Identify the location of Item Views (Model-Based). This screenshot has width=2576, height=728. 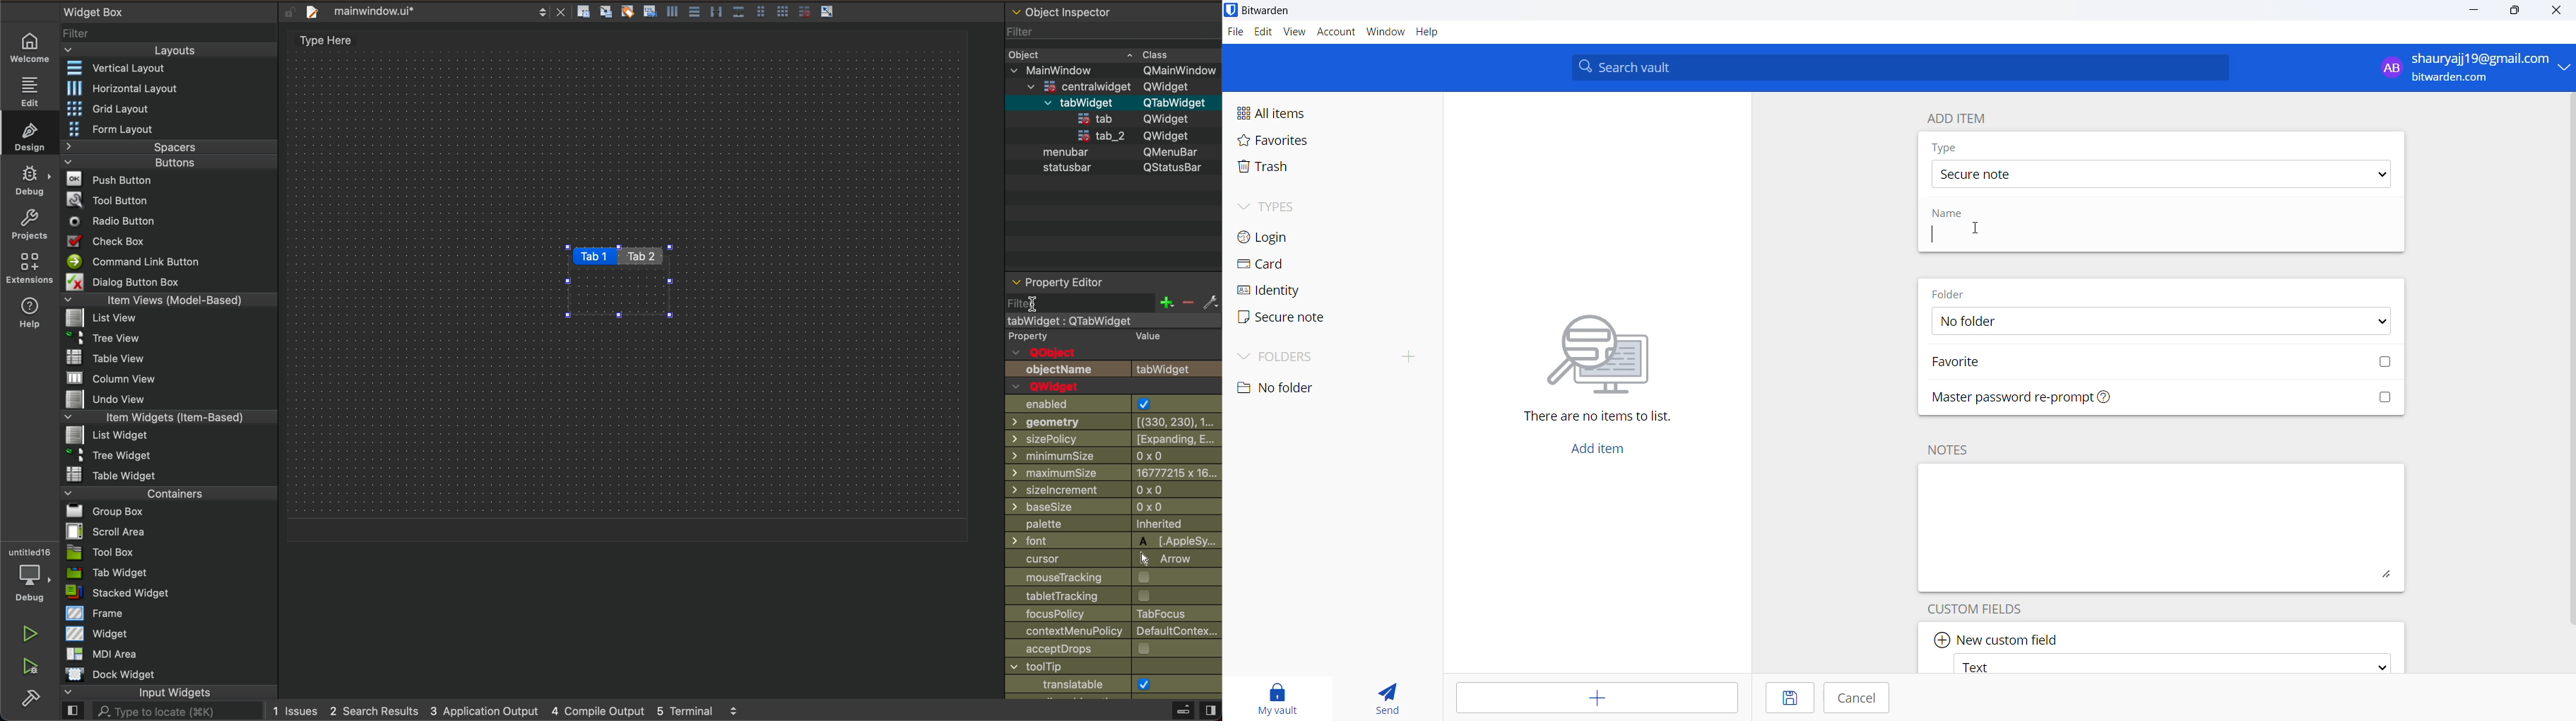
(169, 301).